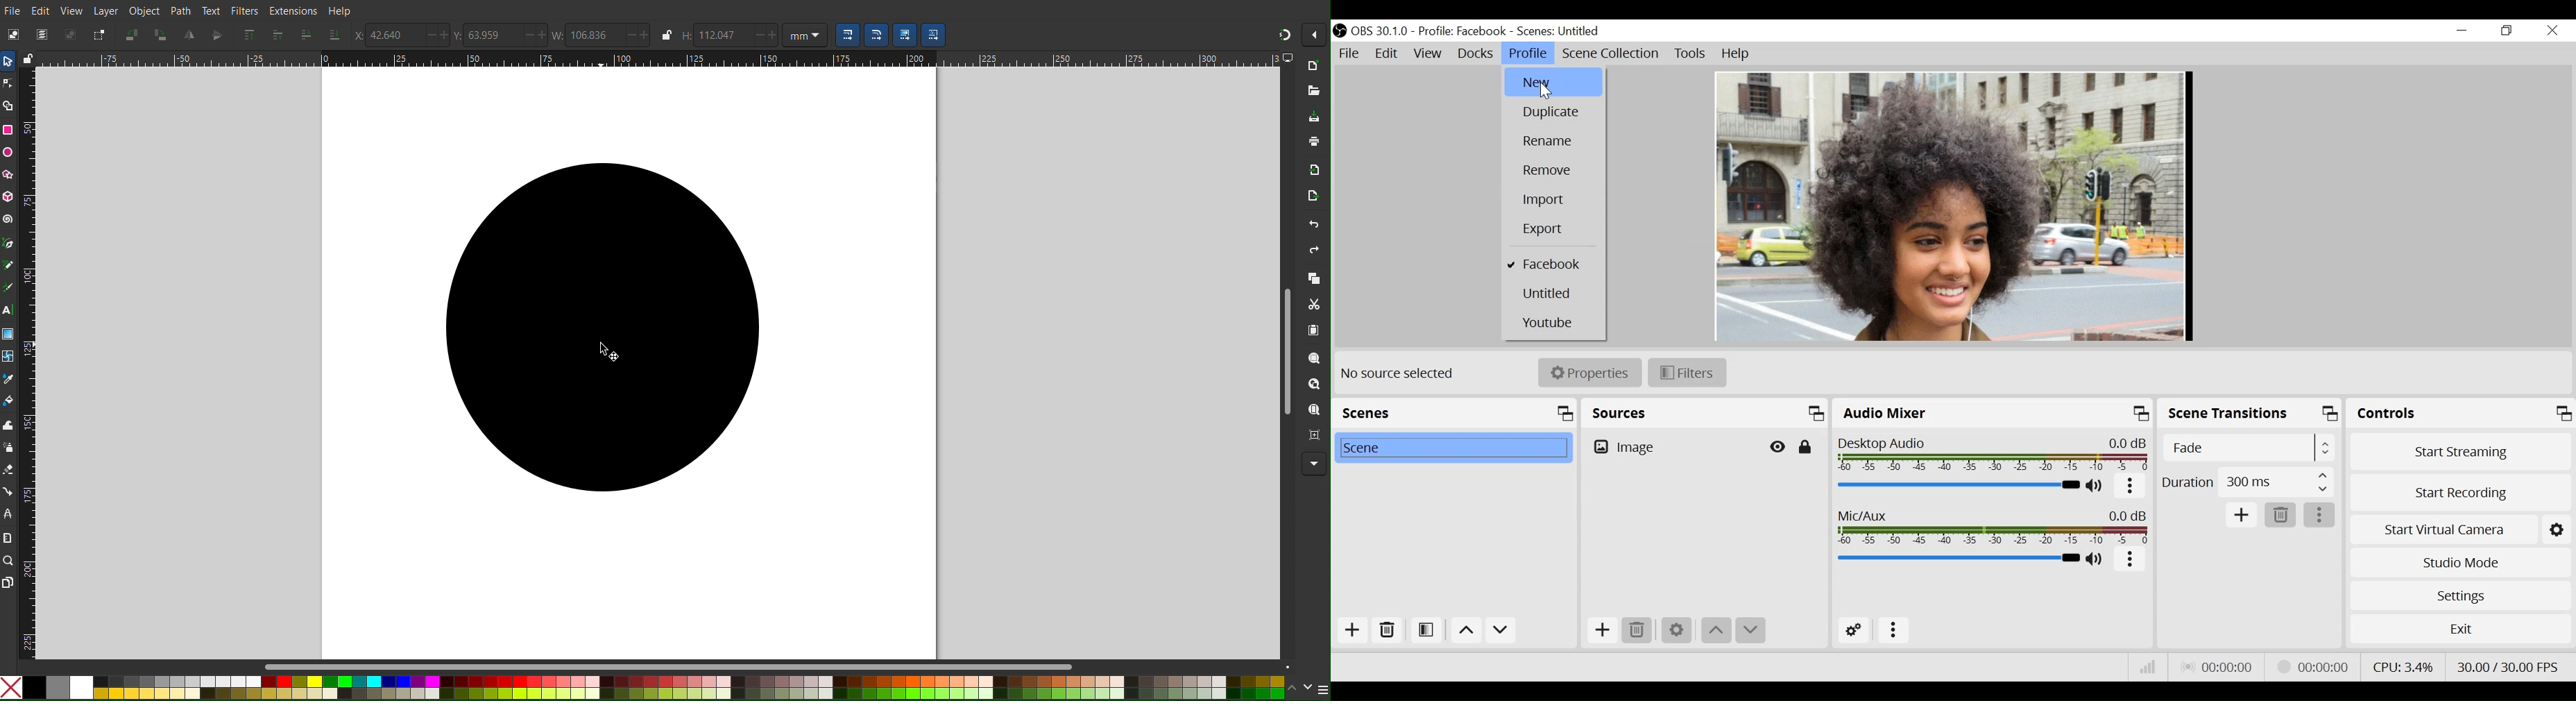 This screenshot has height=728, width=2576. What do you see at coordinates (1466, 631) in the screenshot?
I see `move up` at bounding box center [1466, 631].